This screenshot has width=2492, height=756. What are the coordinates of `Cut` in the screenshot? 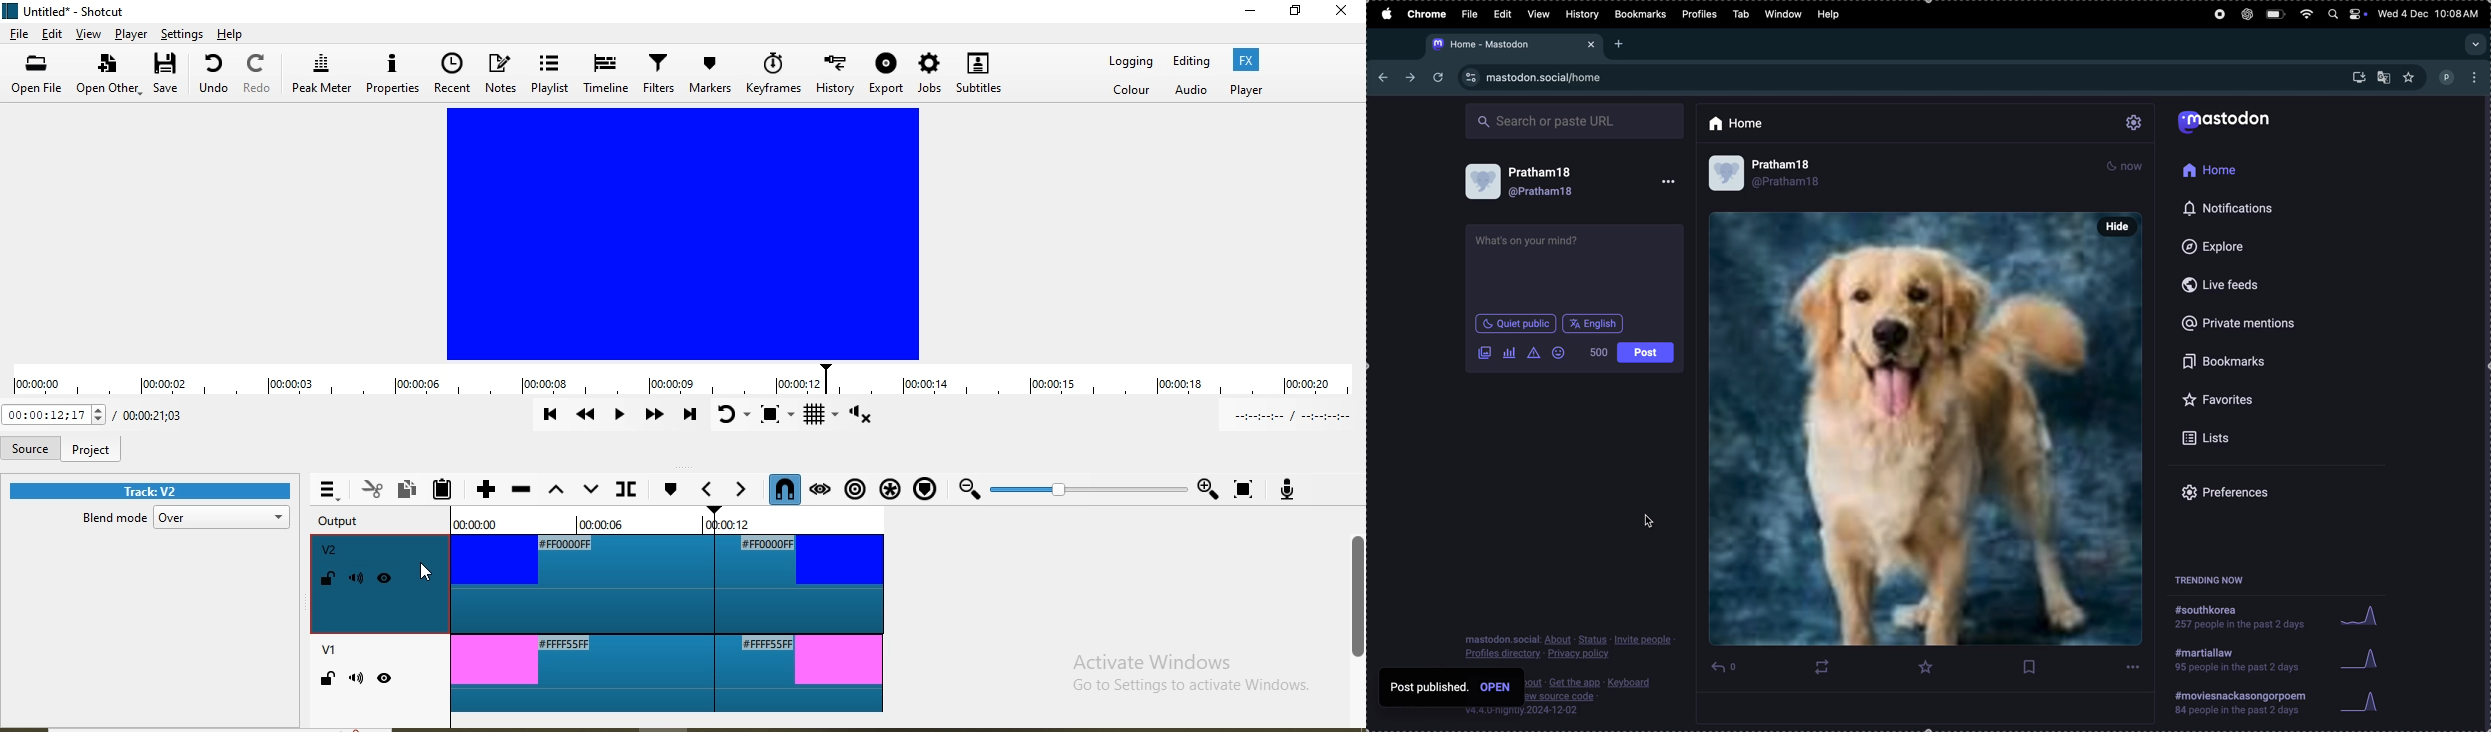 It's located at (372, 490).